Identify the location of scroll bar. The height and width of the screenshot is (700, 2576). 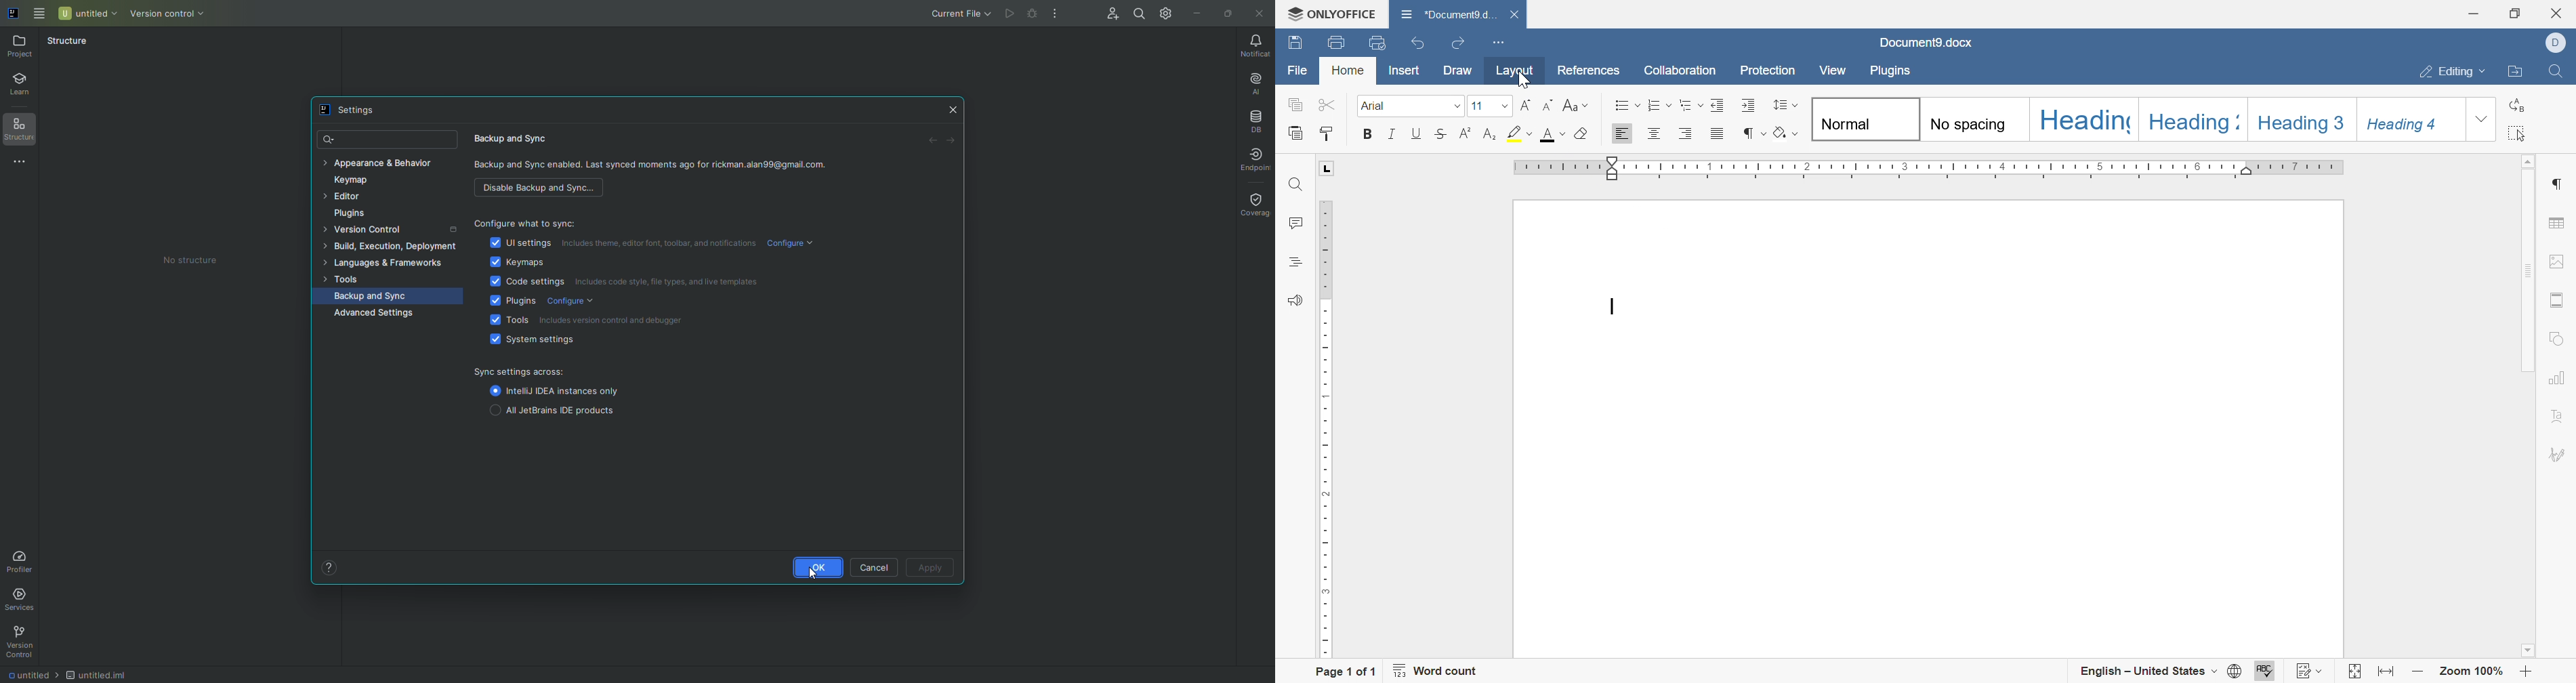
(2526, 270).